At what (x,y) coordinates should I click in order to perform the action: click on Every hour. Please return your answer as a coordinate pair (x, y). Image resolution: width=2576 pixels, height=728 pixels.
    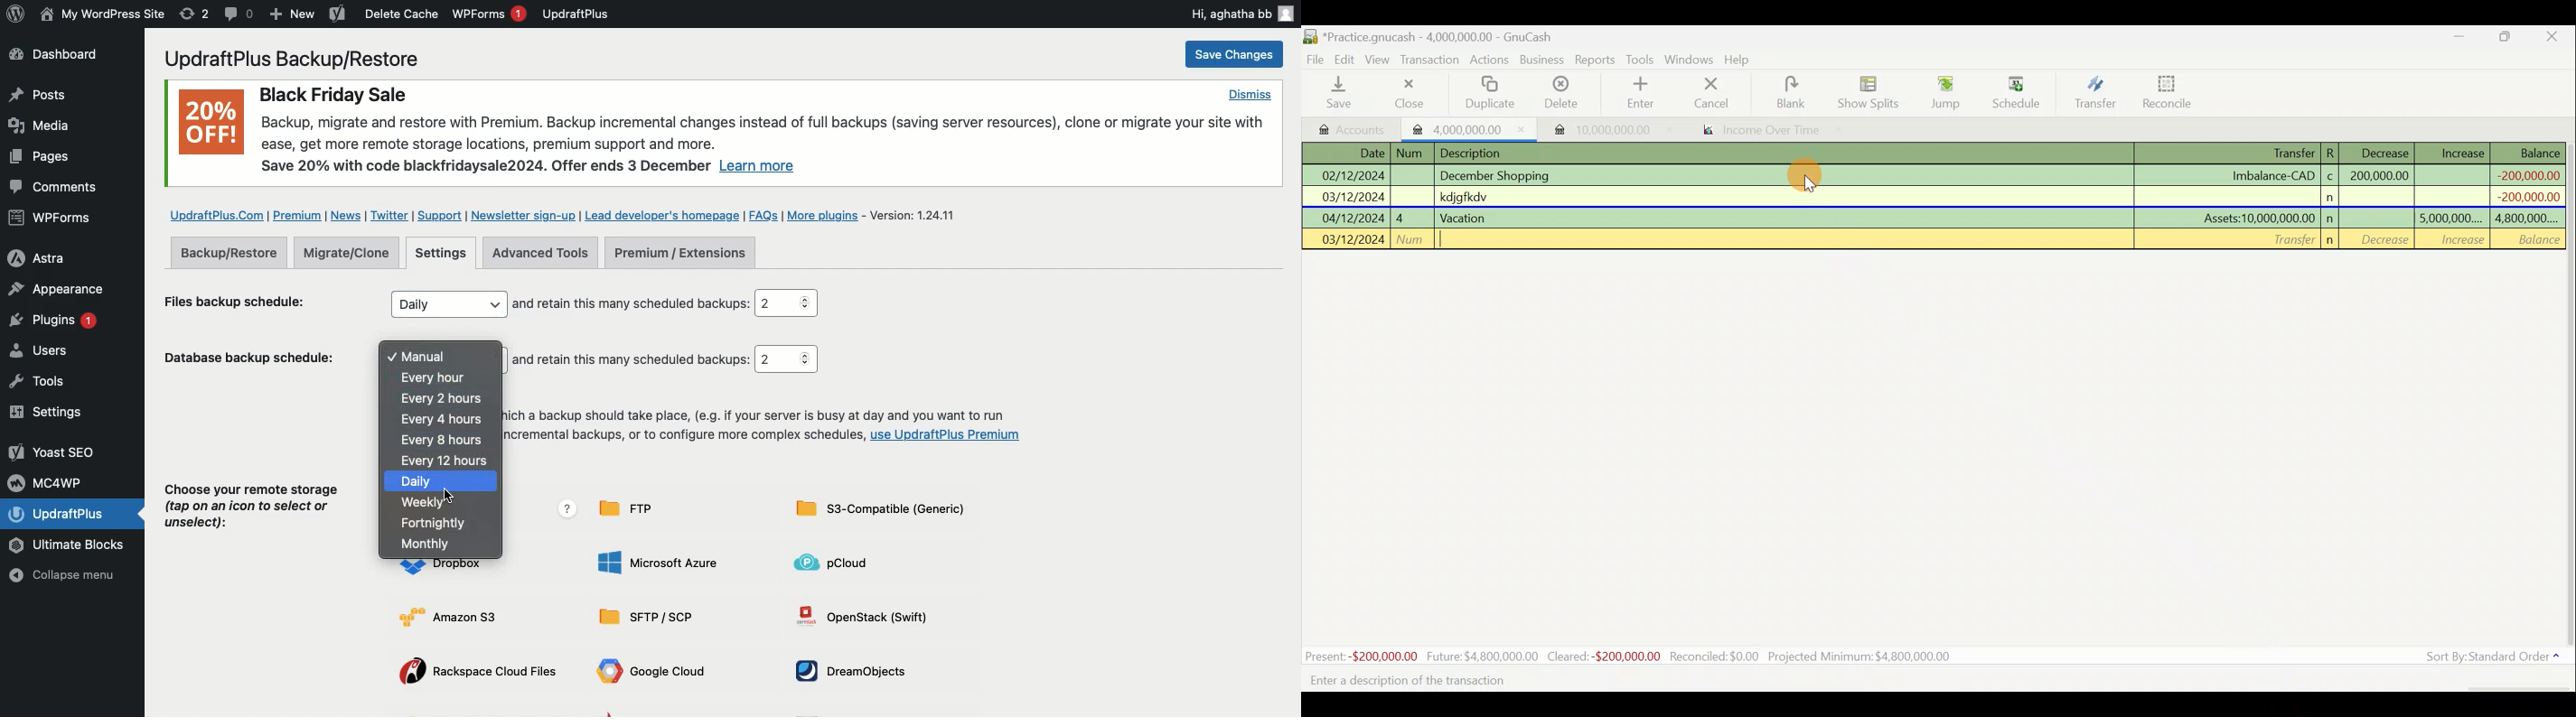
    Looking at the image, I should click on (432, 375).